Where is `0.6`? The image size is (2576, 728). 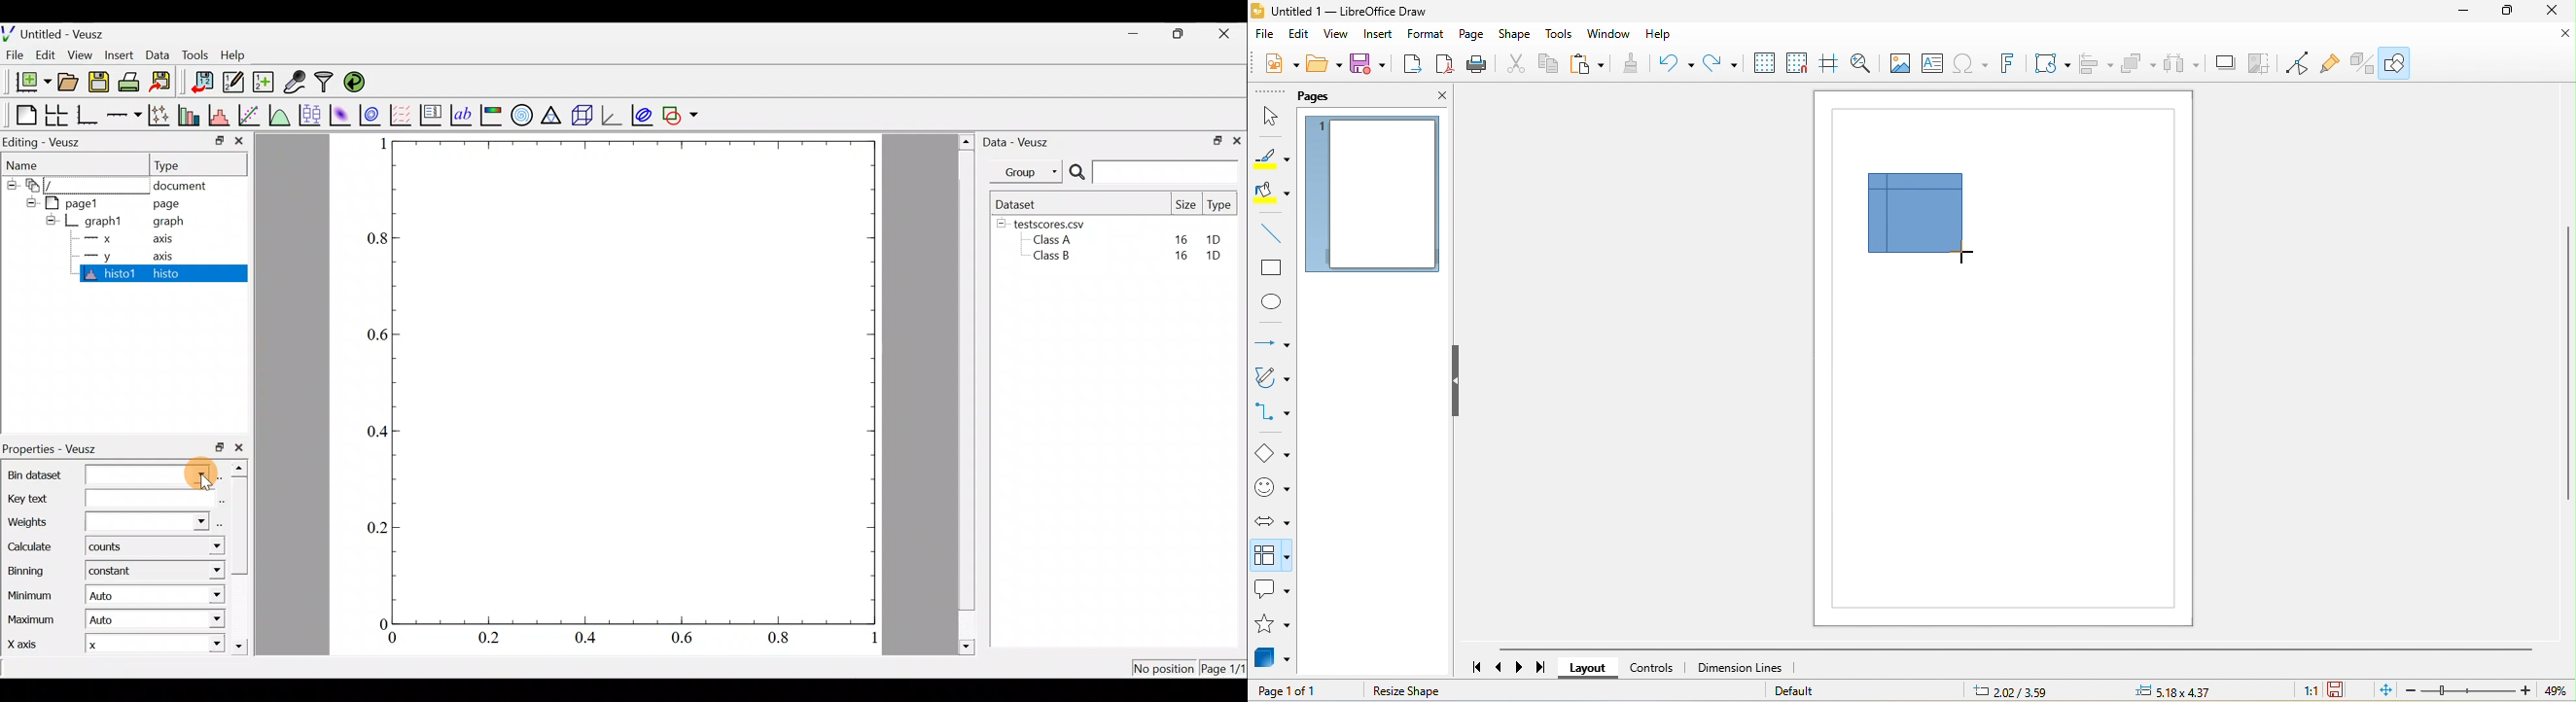 0.6 is located at coordinates (374, 333).